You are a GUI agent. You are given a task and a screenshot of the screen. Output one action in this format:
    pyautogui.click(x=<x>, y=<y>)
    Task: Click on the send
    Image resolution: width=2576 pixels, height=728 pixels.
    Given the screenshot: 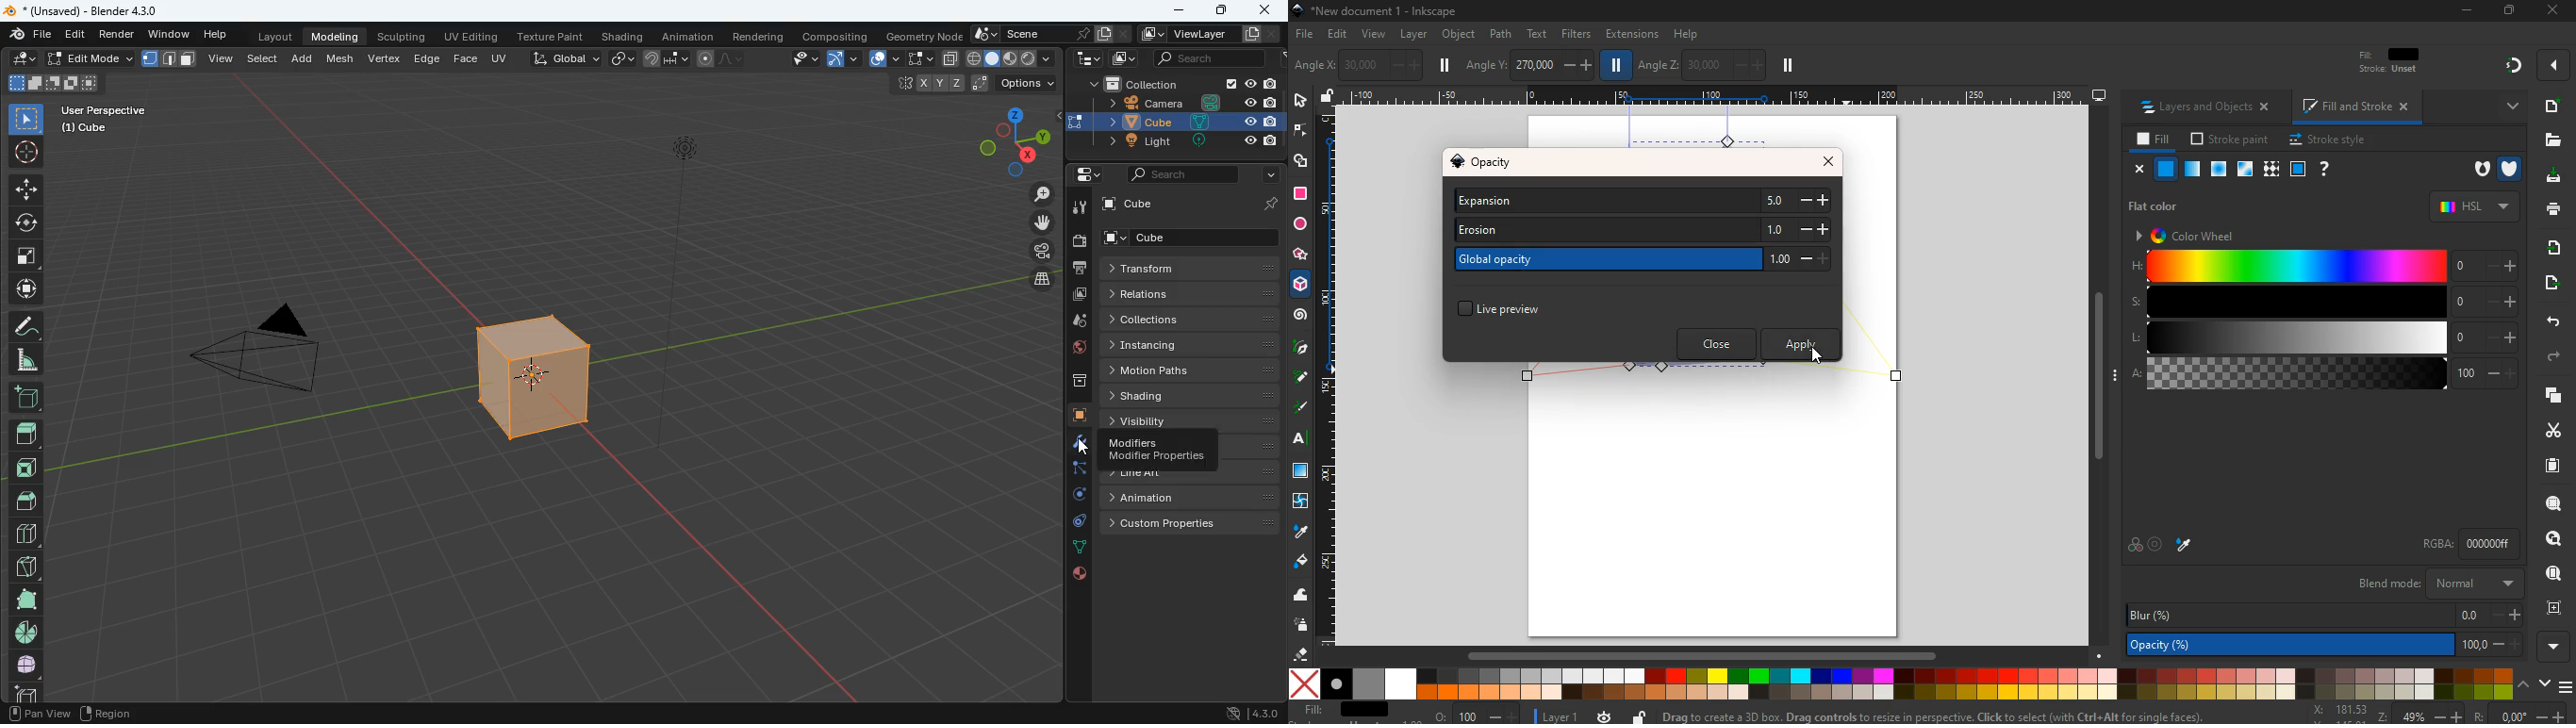 What is the action you would take?
    pyautogui.click(x=2547, y=283)
    